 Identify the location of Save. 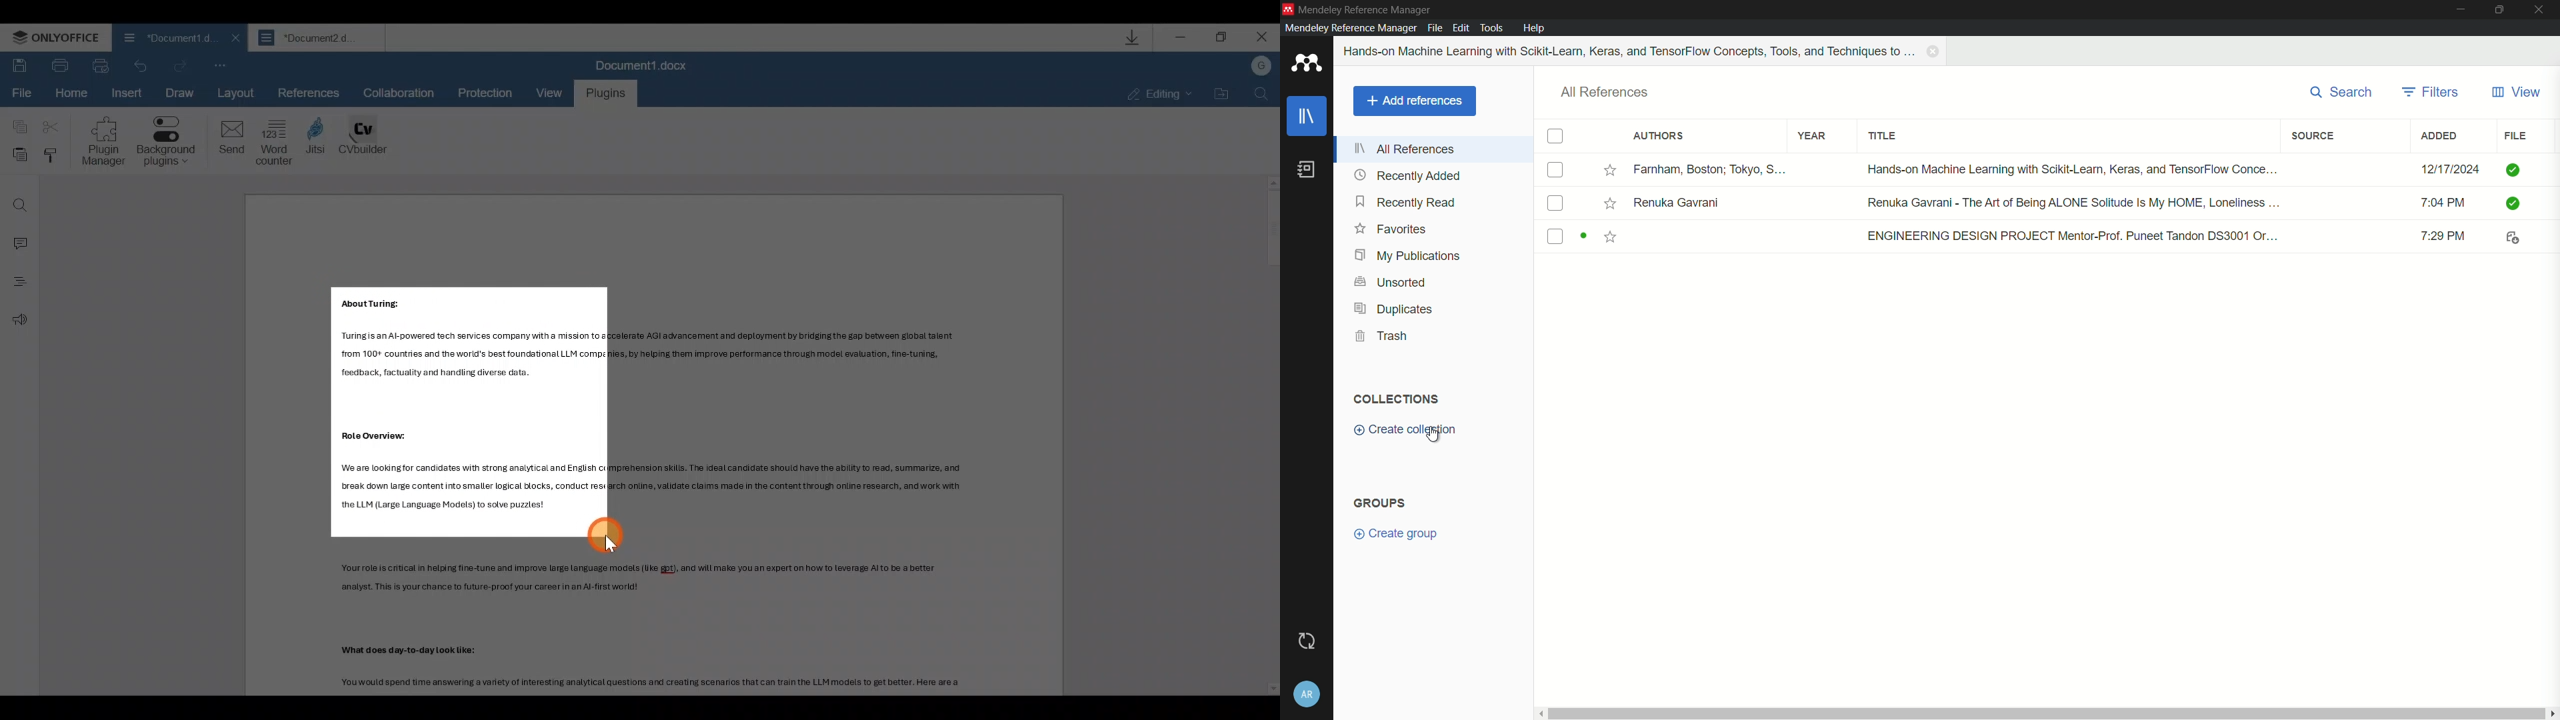
(19, 64).